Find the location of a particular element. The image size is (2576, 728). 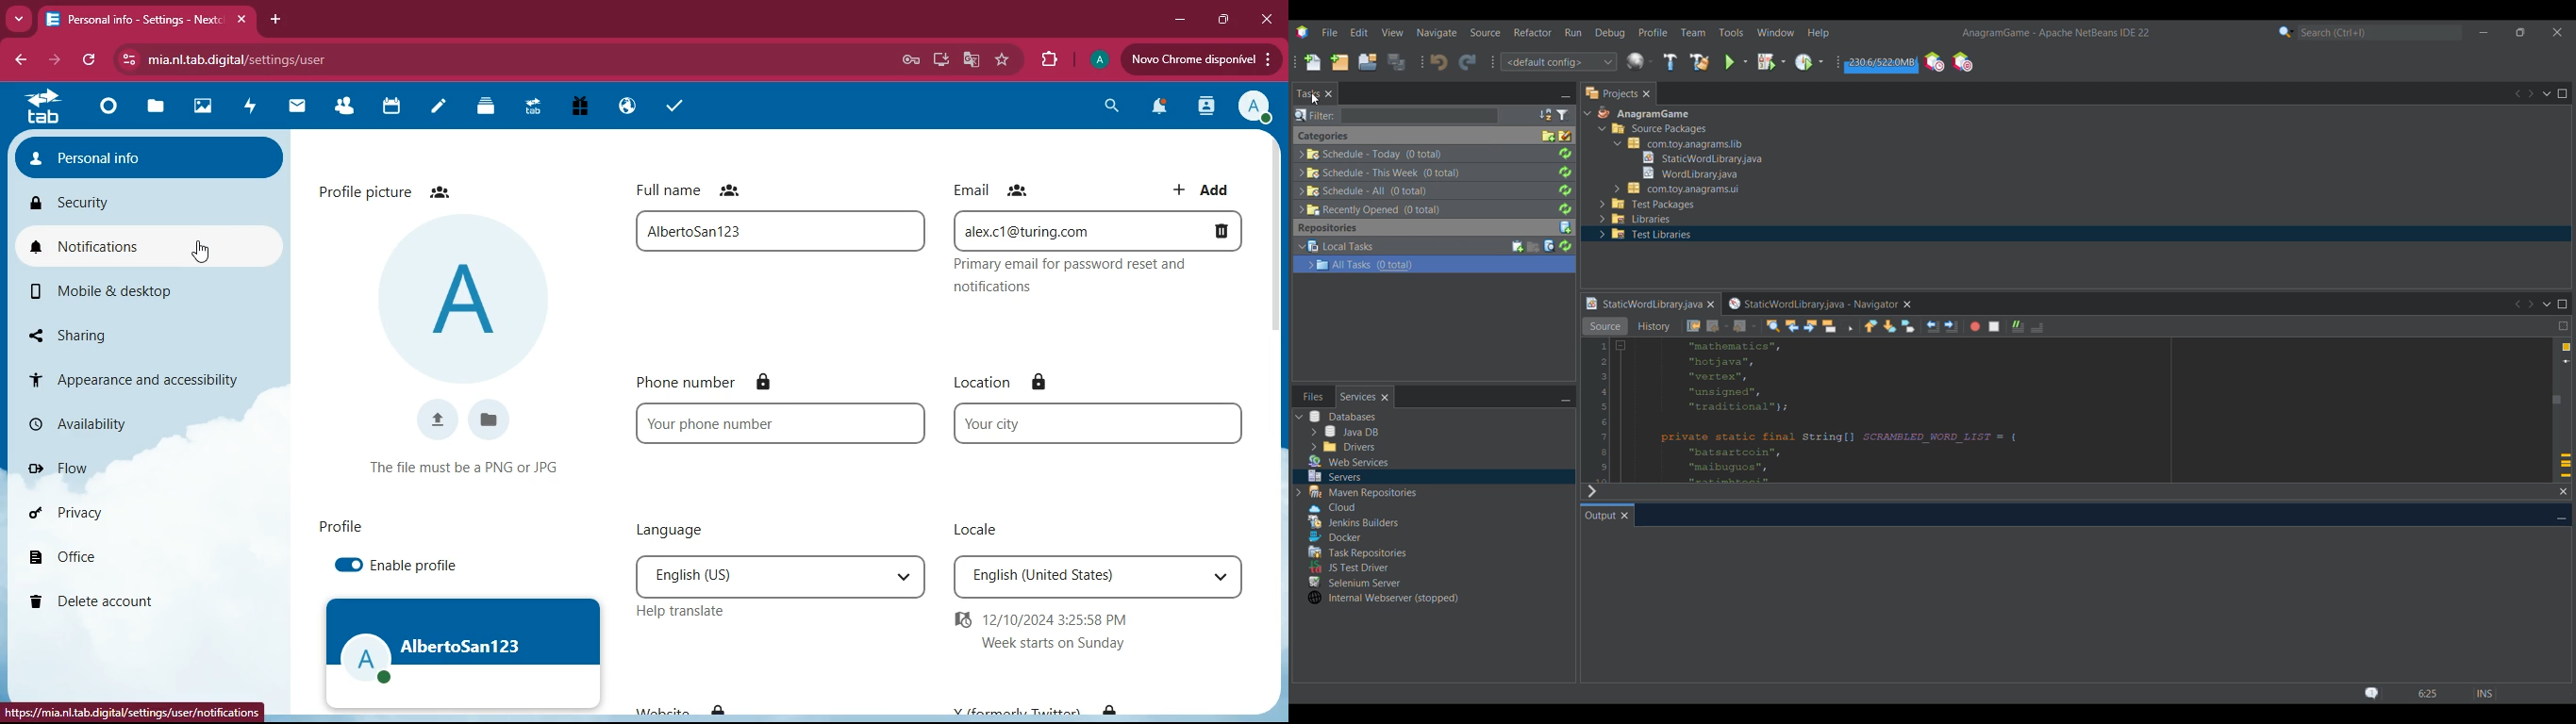

files is located at coordinates (161, 106).